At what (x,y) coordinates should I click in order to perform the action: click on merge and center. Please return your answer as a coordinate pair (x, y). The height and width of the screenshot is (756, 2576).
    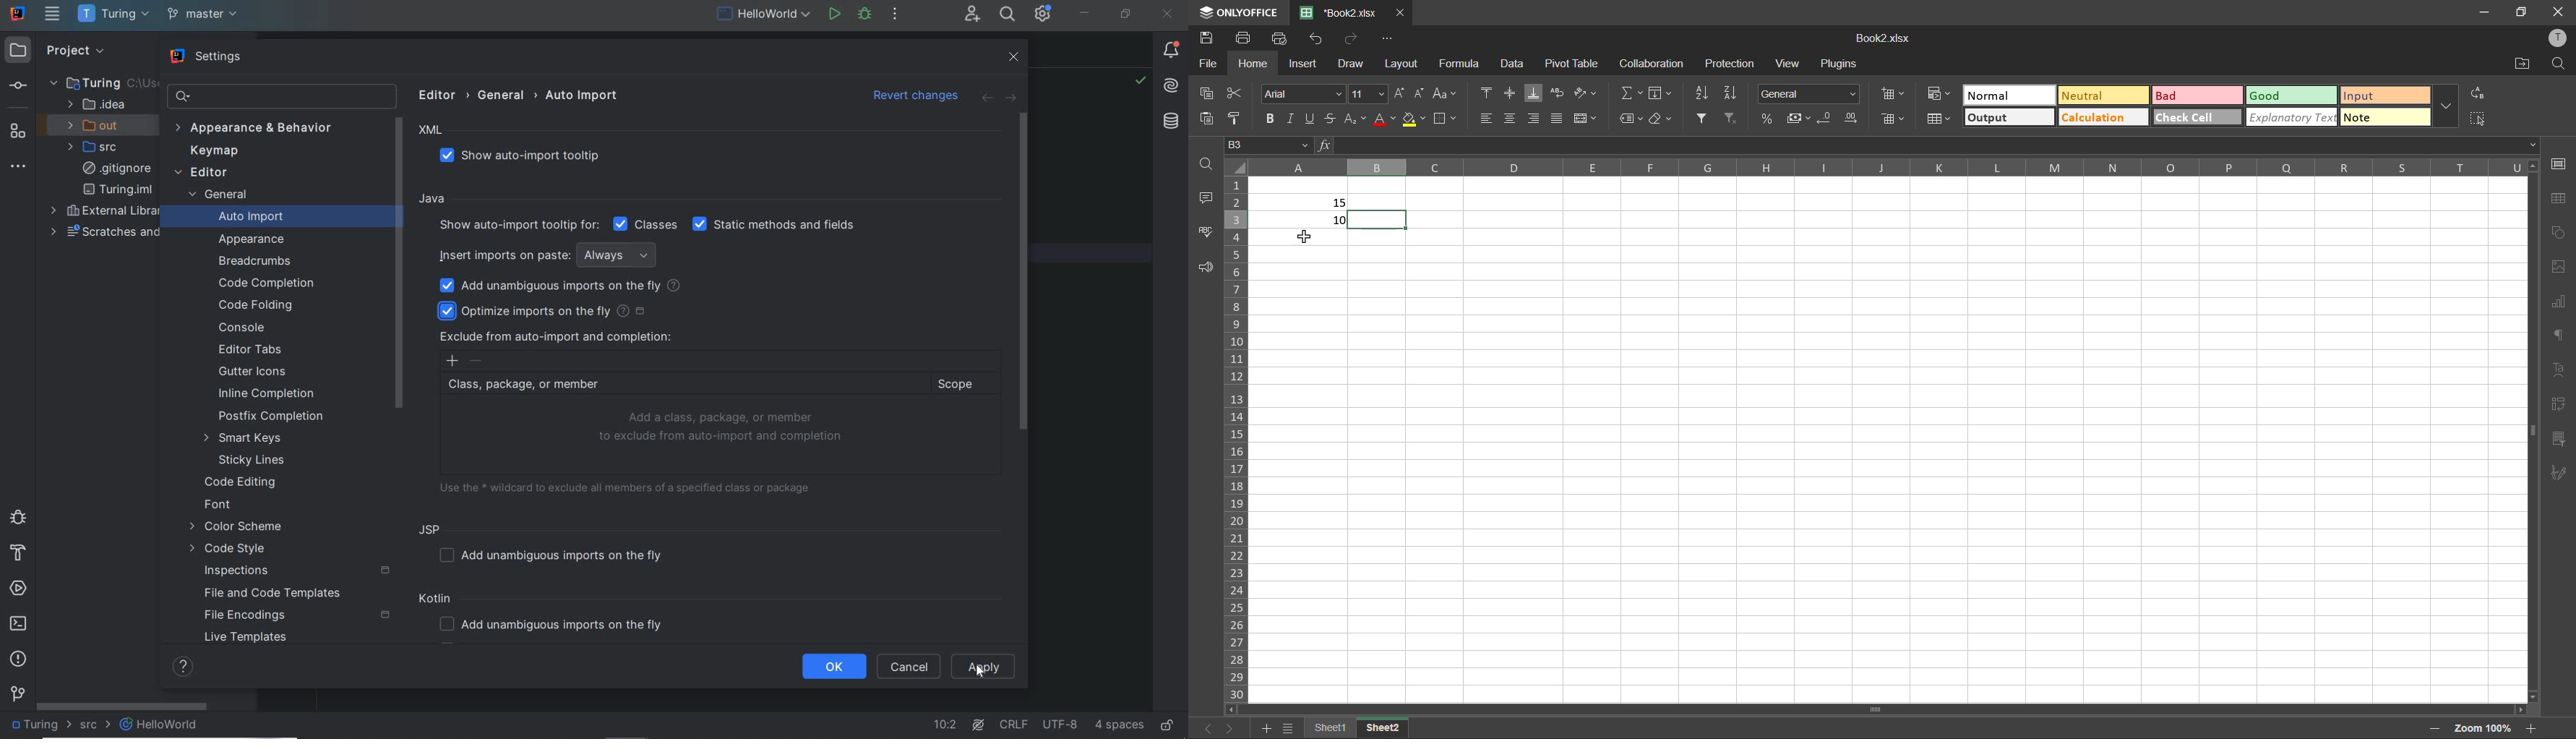
    Looking at the image, I should click on (1590, 120).